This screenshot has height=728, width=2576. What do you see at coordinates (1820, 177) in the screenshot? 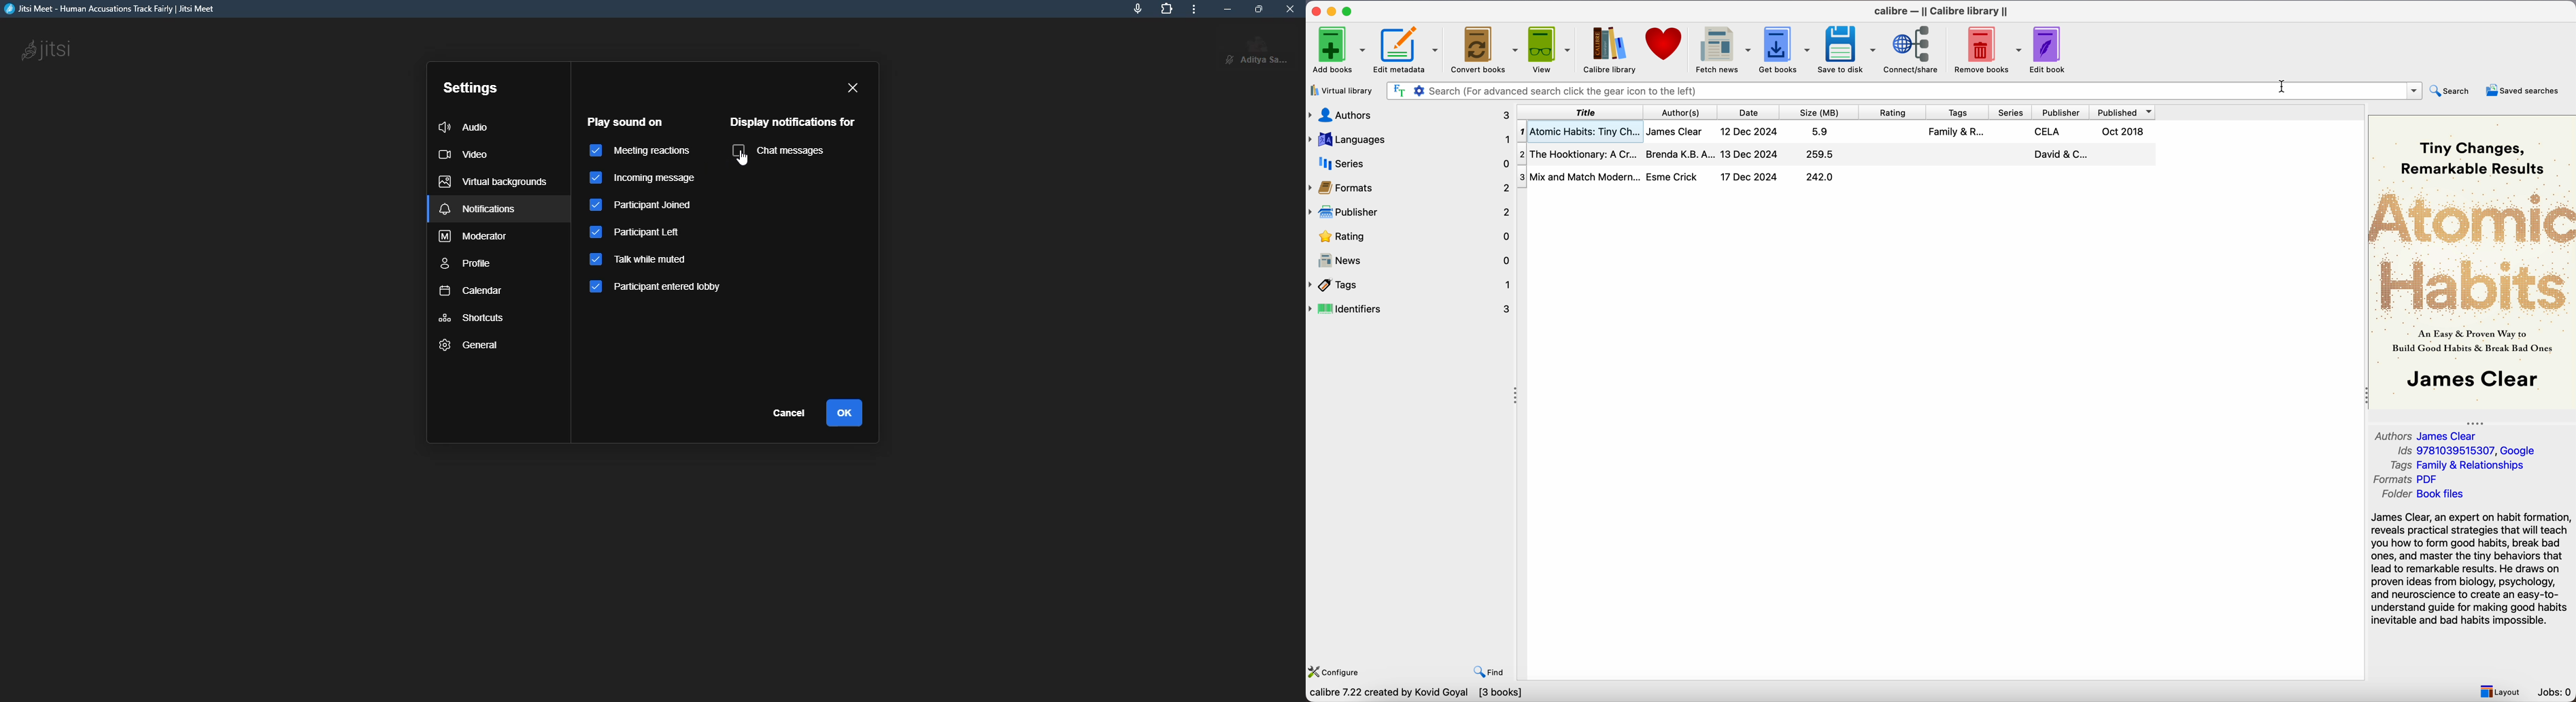
I see `242.0` at bounding box center [1820, 177].